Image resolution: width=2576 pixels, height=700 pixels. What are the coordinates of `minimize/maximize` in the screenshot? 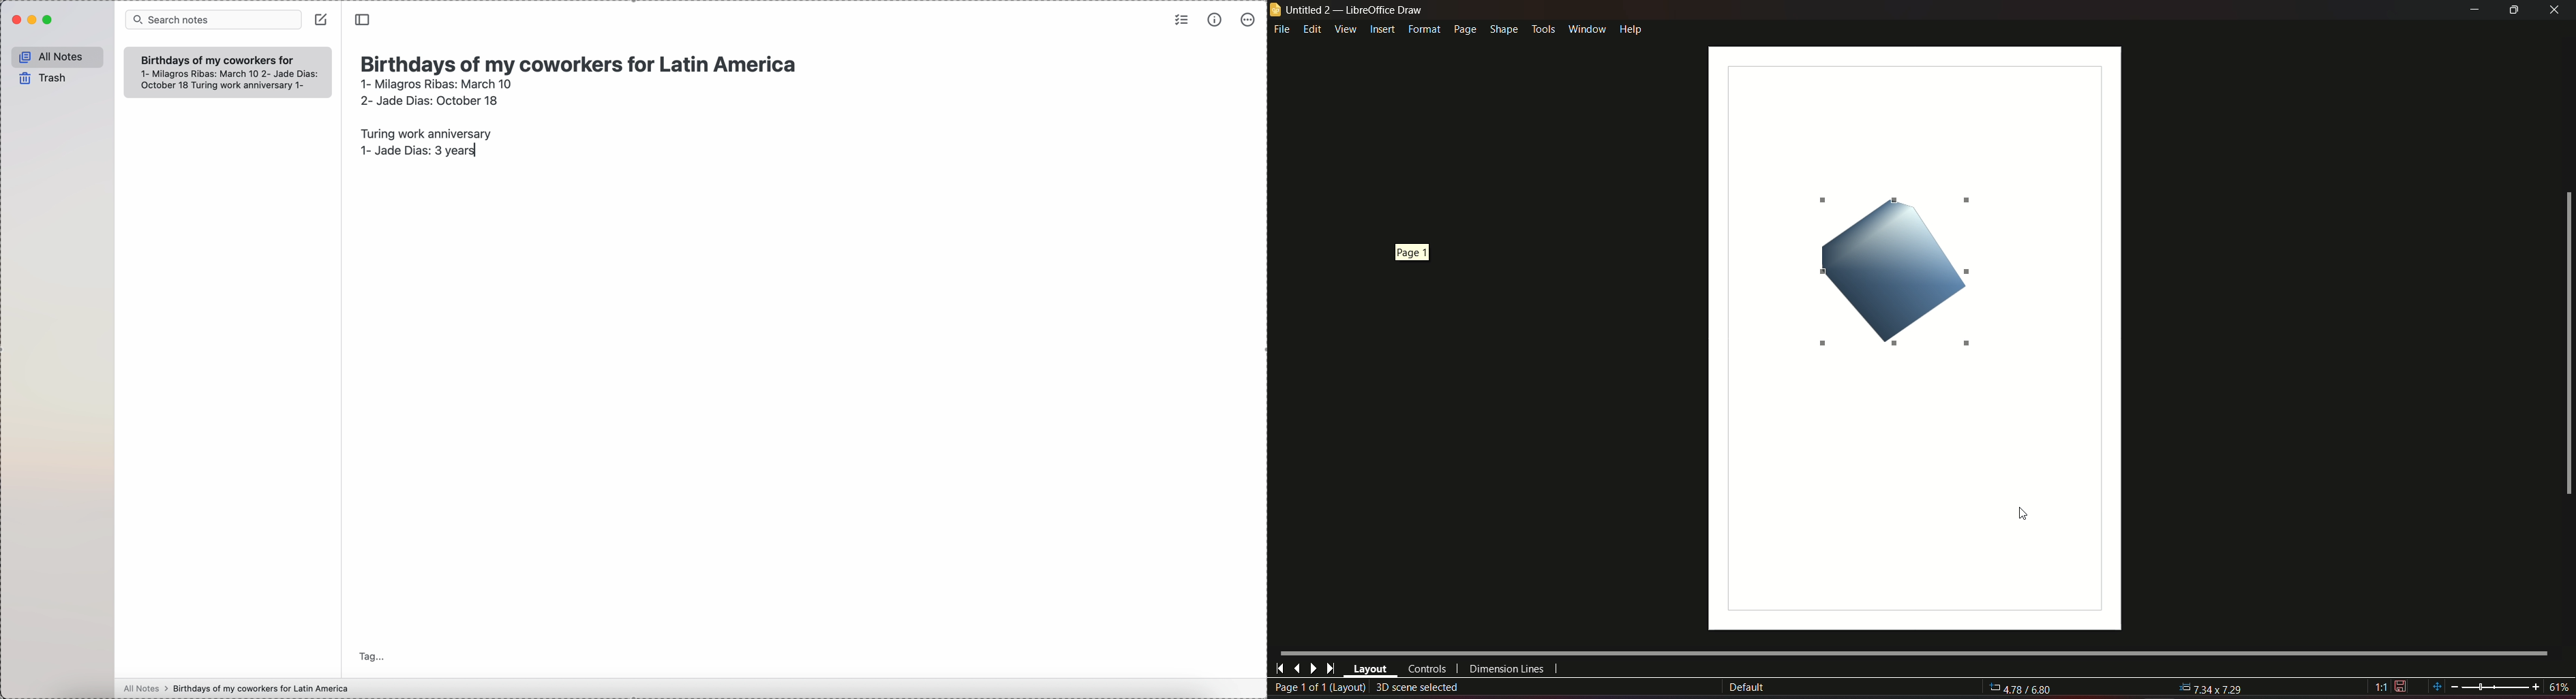 It's located at (2513, 10).